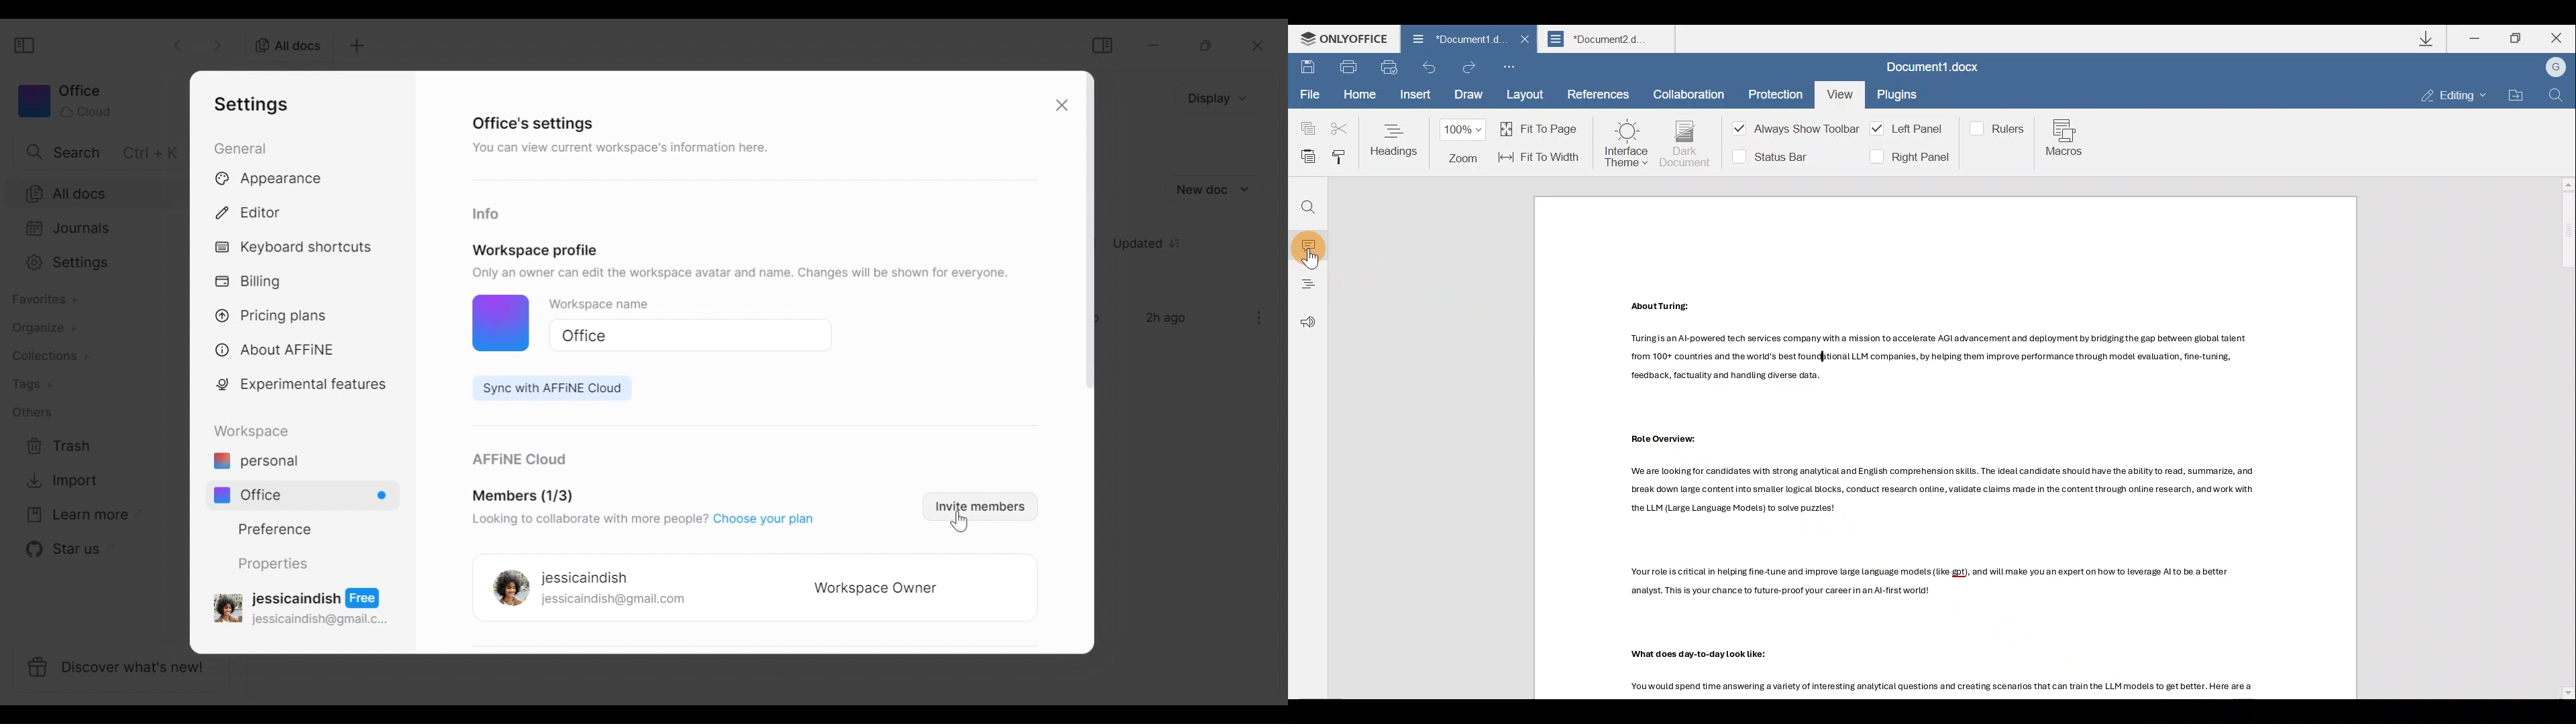  I want to click on close, so click(1262, 46).